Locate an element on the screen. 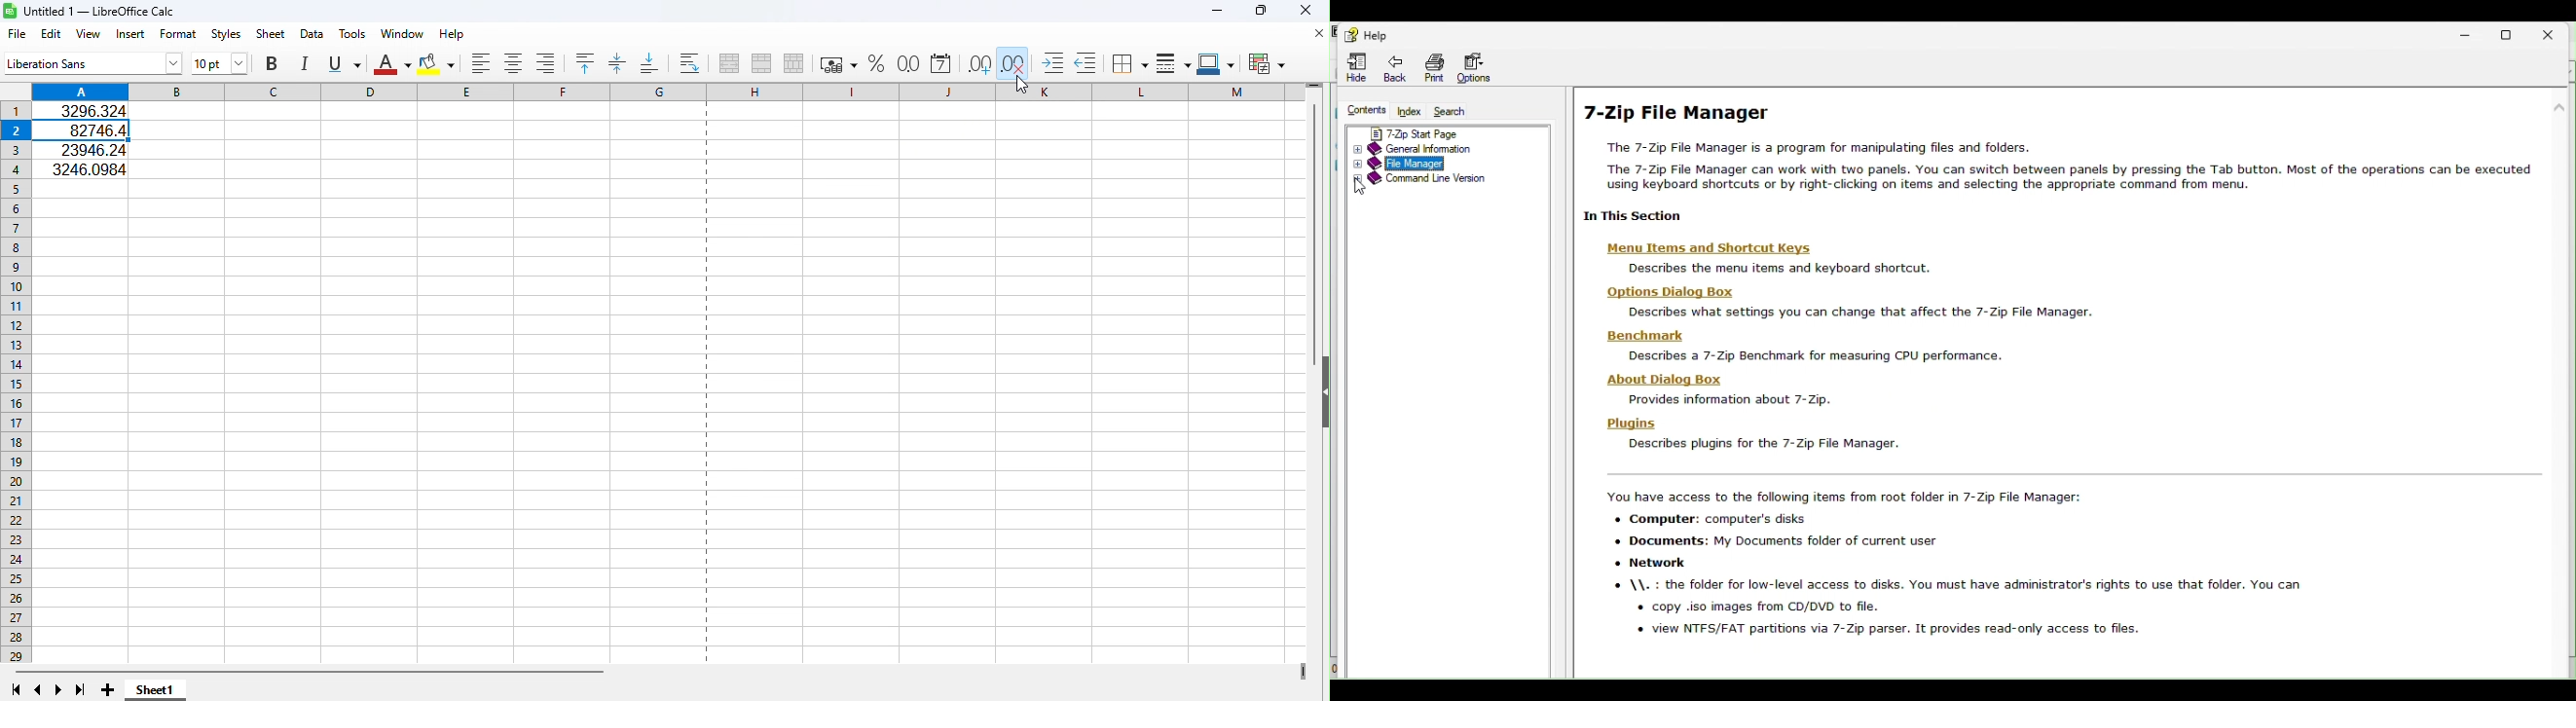 Image resolution: width=2576 pixels, height=728 pixels. Provides information about 7-Zip. is located at coordinates (1722, 400).